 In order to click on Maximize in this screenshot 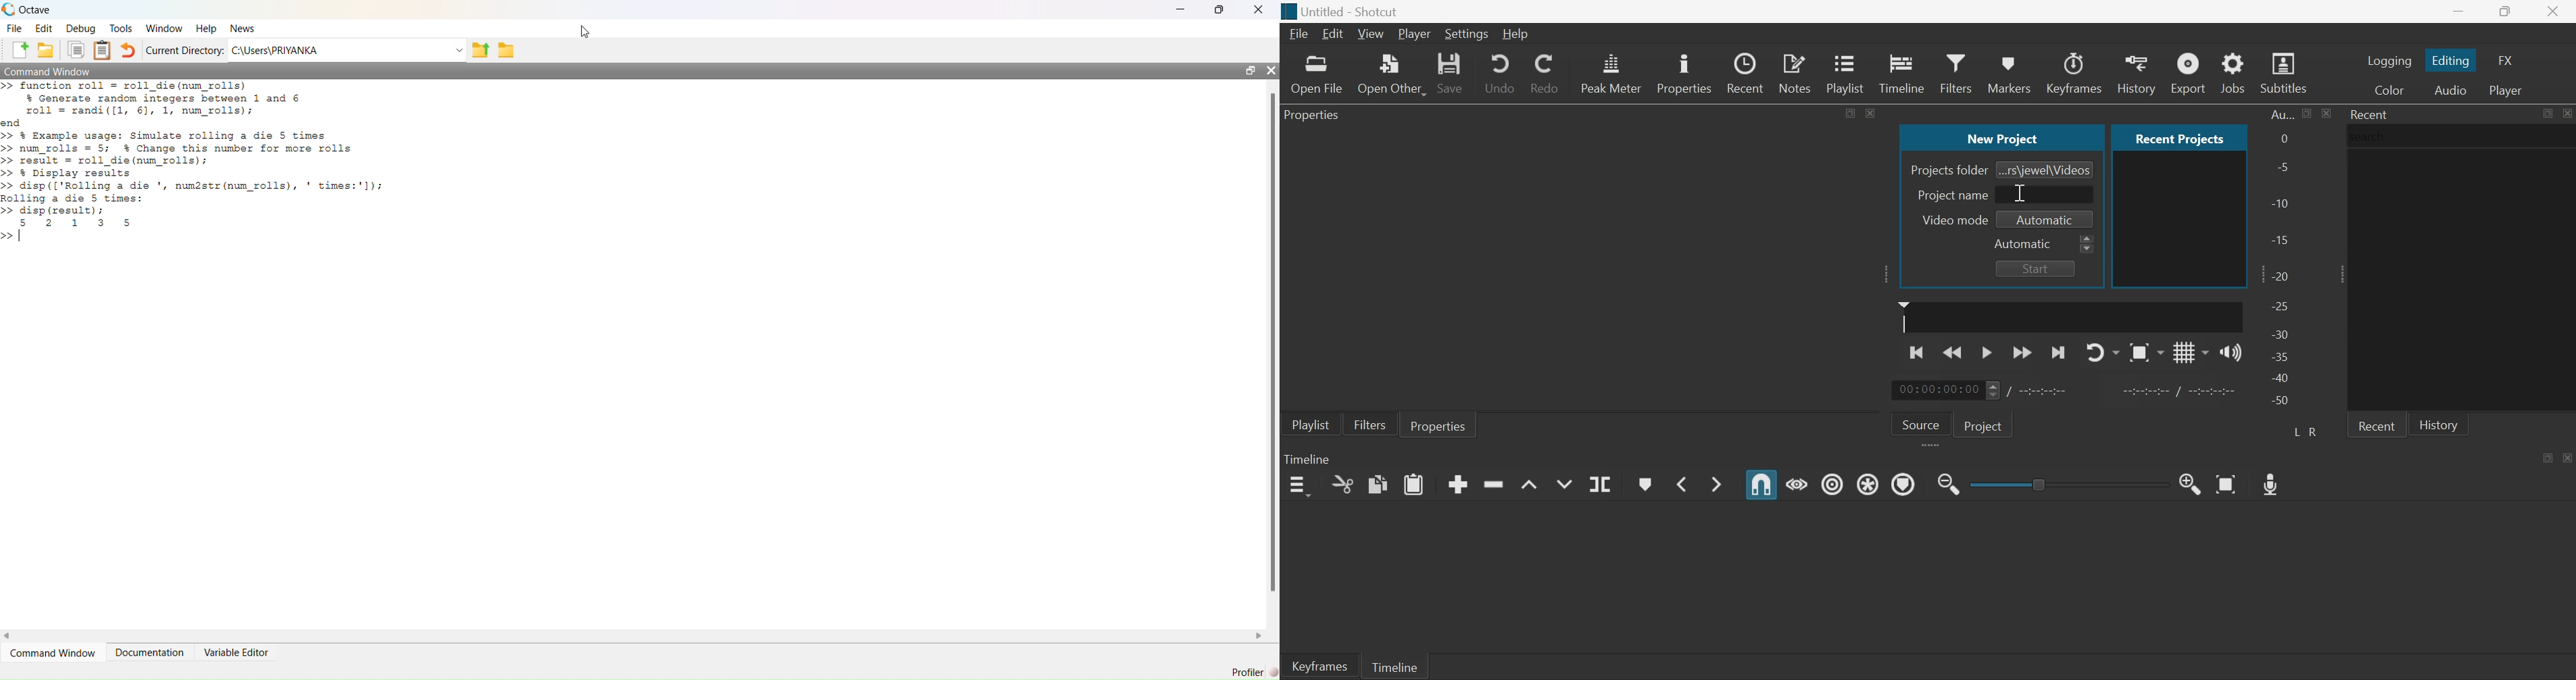, I will do `click(2308, 113)`.